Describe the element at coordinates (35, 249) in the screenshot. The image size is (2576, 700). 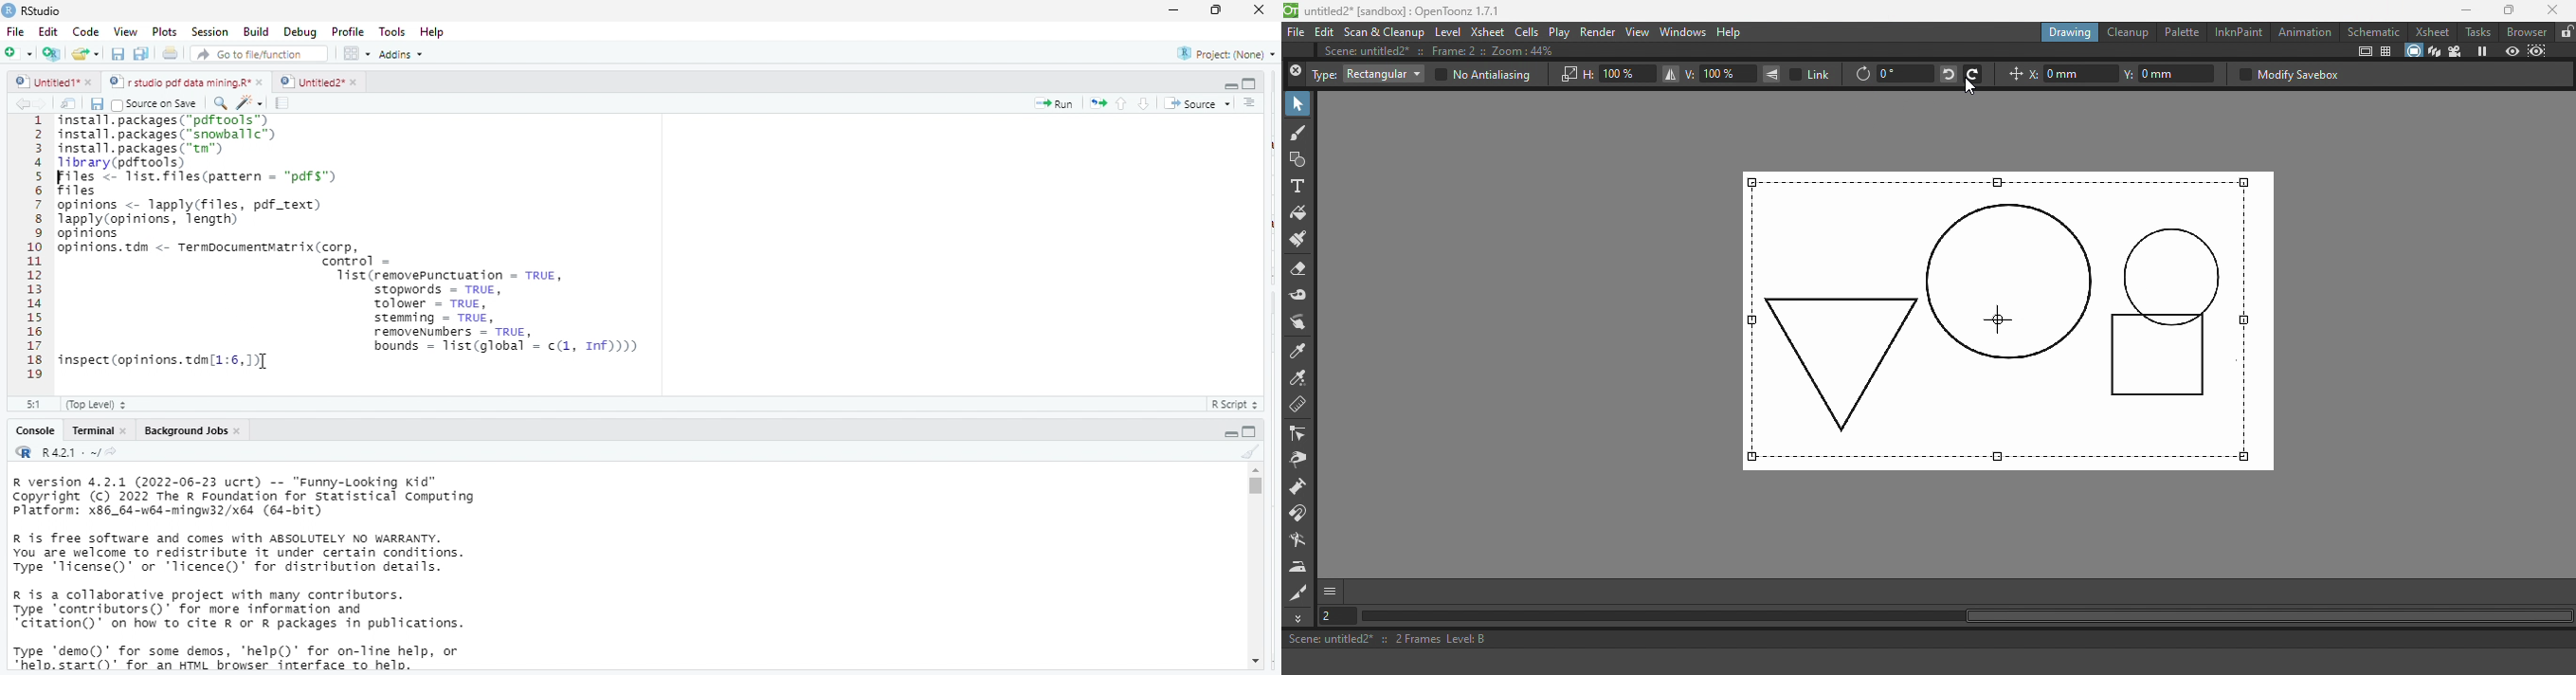
I see `123a5E78910111213141516171819` at that location.